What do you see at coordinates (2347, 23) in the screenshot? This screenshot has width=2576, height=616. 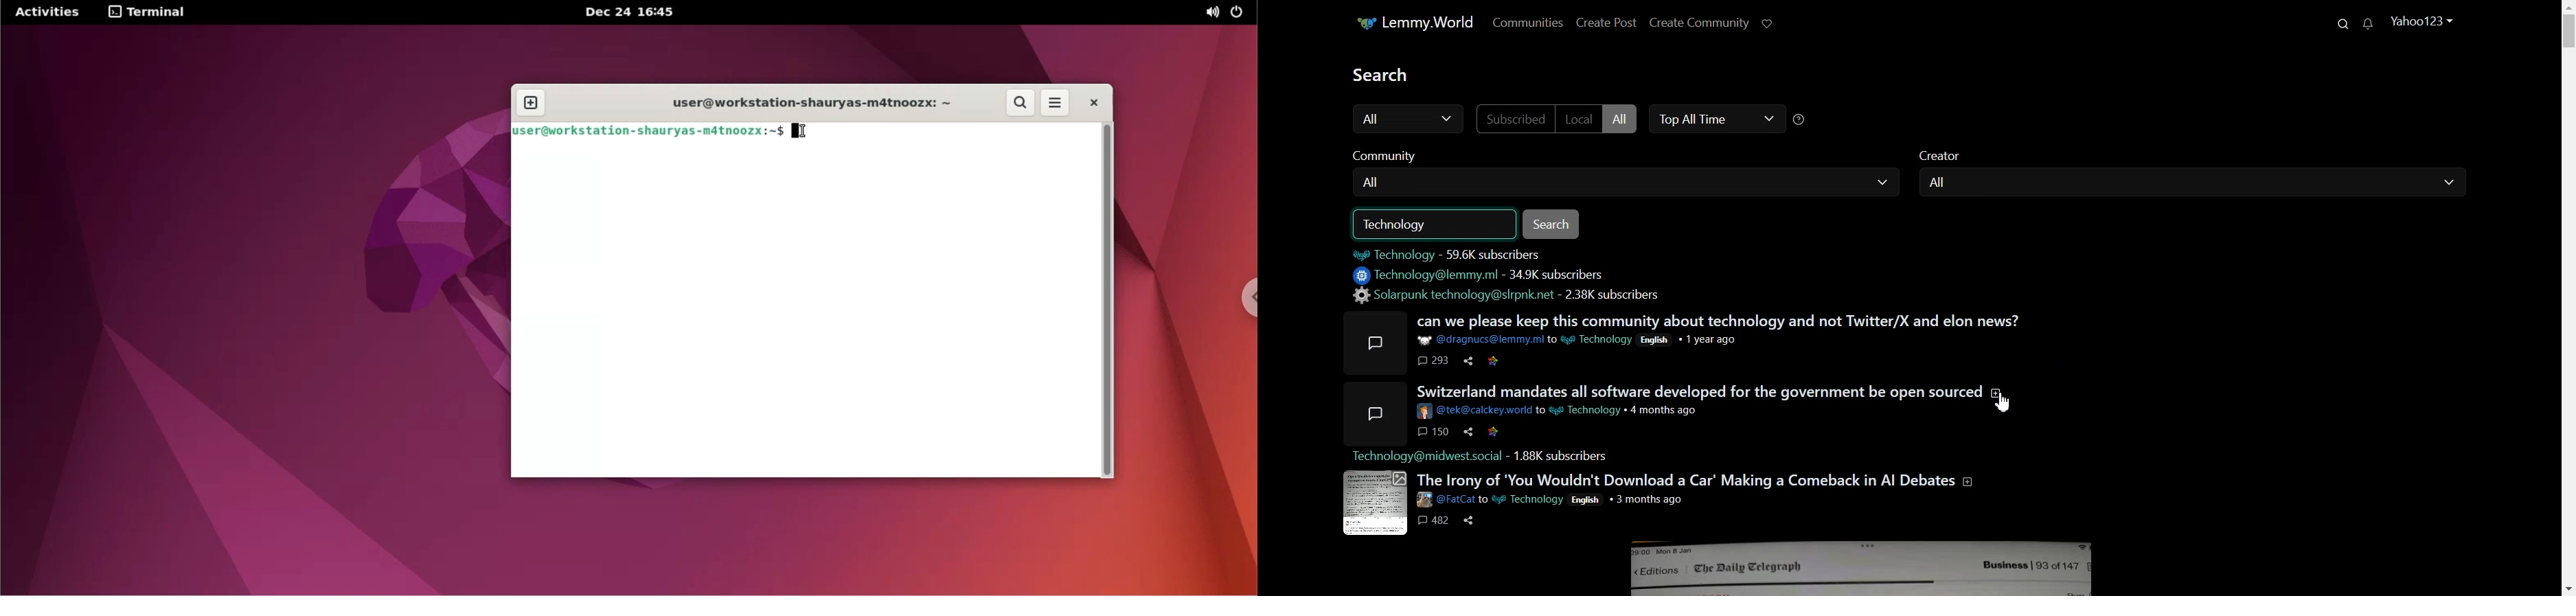 I see `Search` at bounding box center [2347, 23].